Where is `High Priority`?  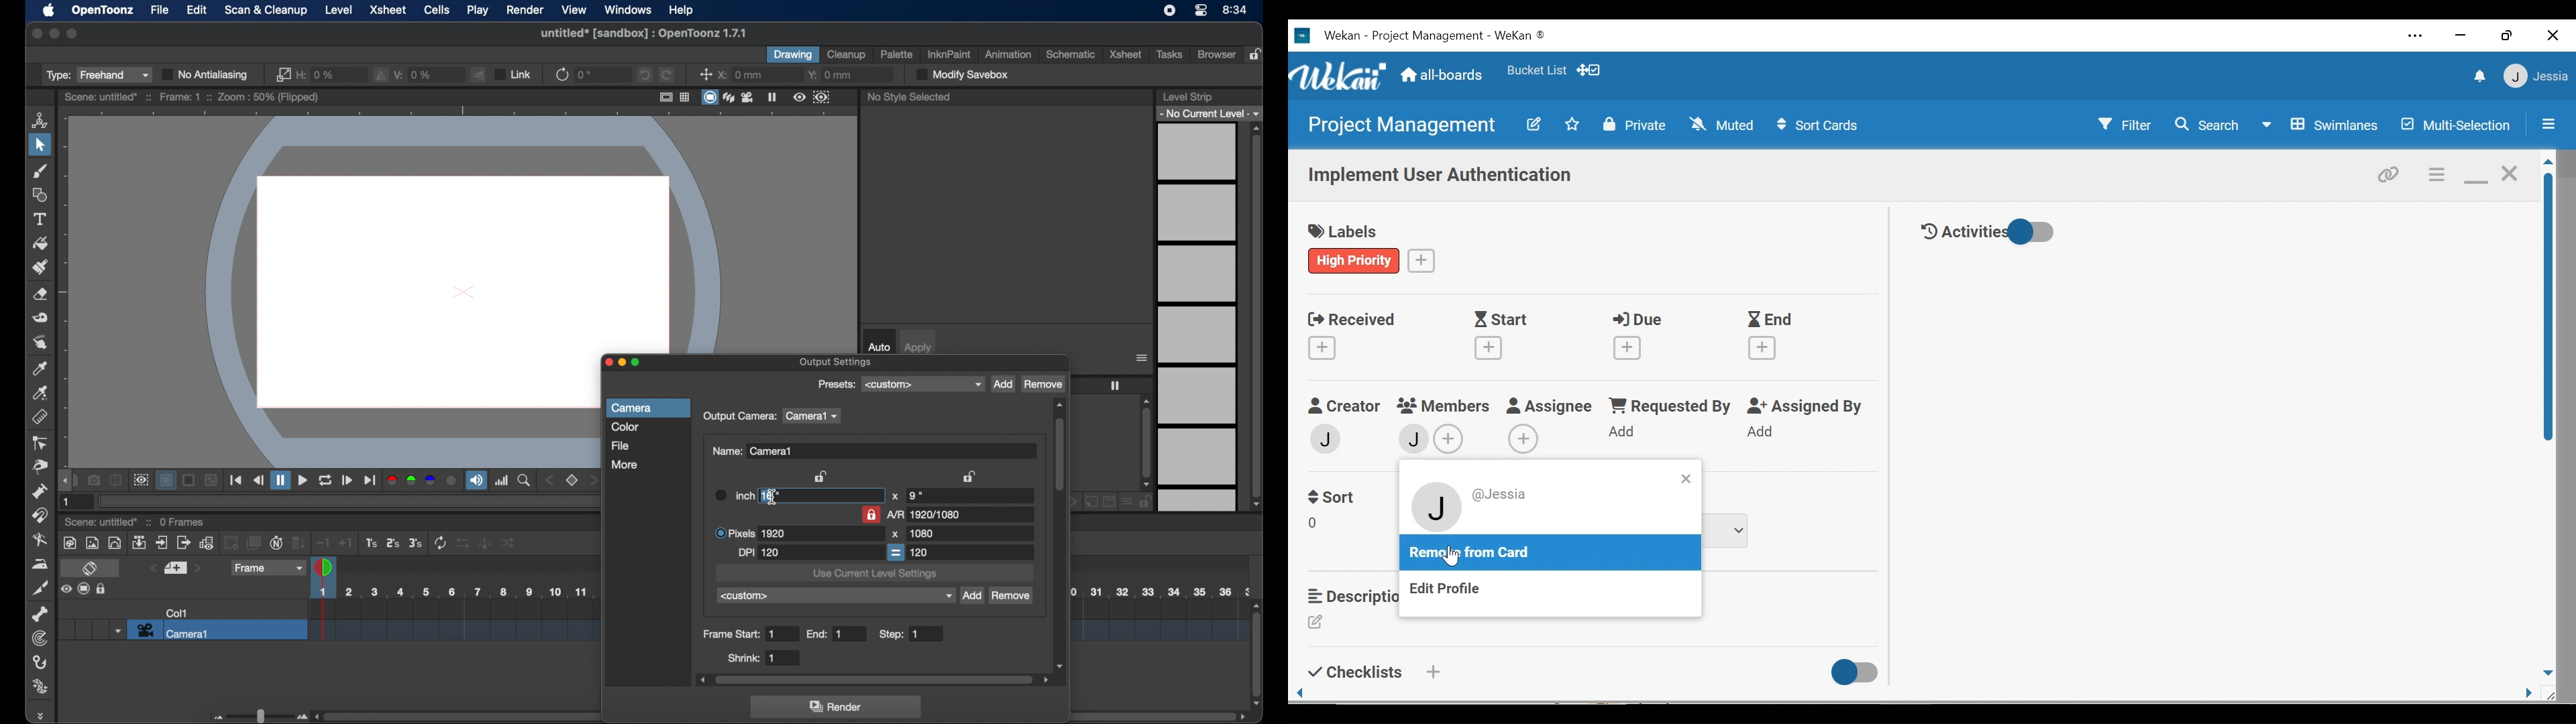
High Priority is located at coordinates (1355, 261).